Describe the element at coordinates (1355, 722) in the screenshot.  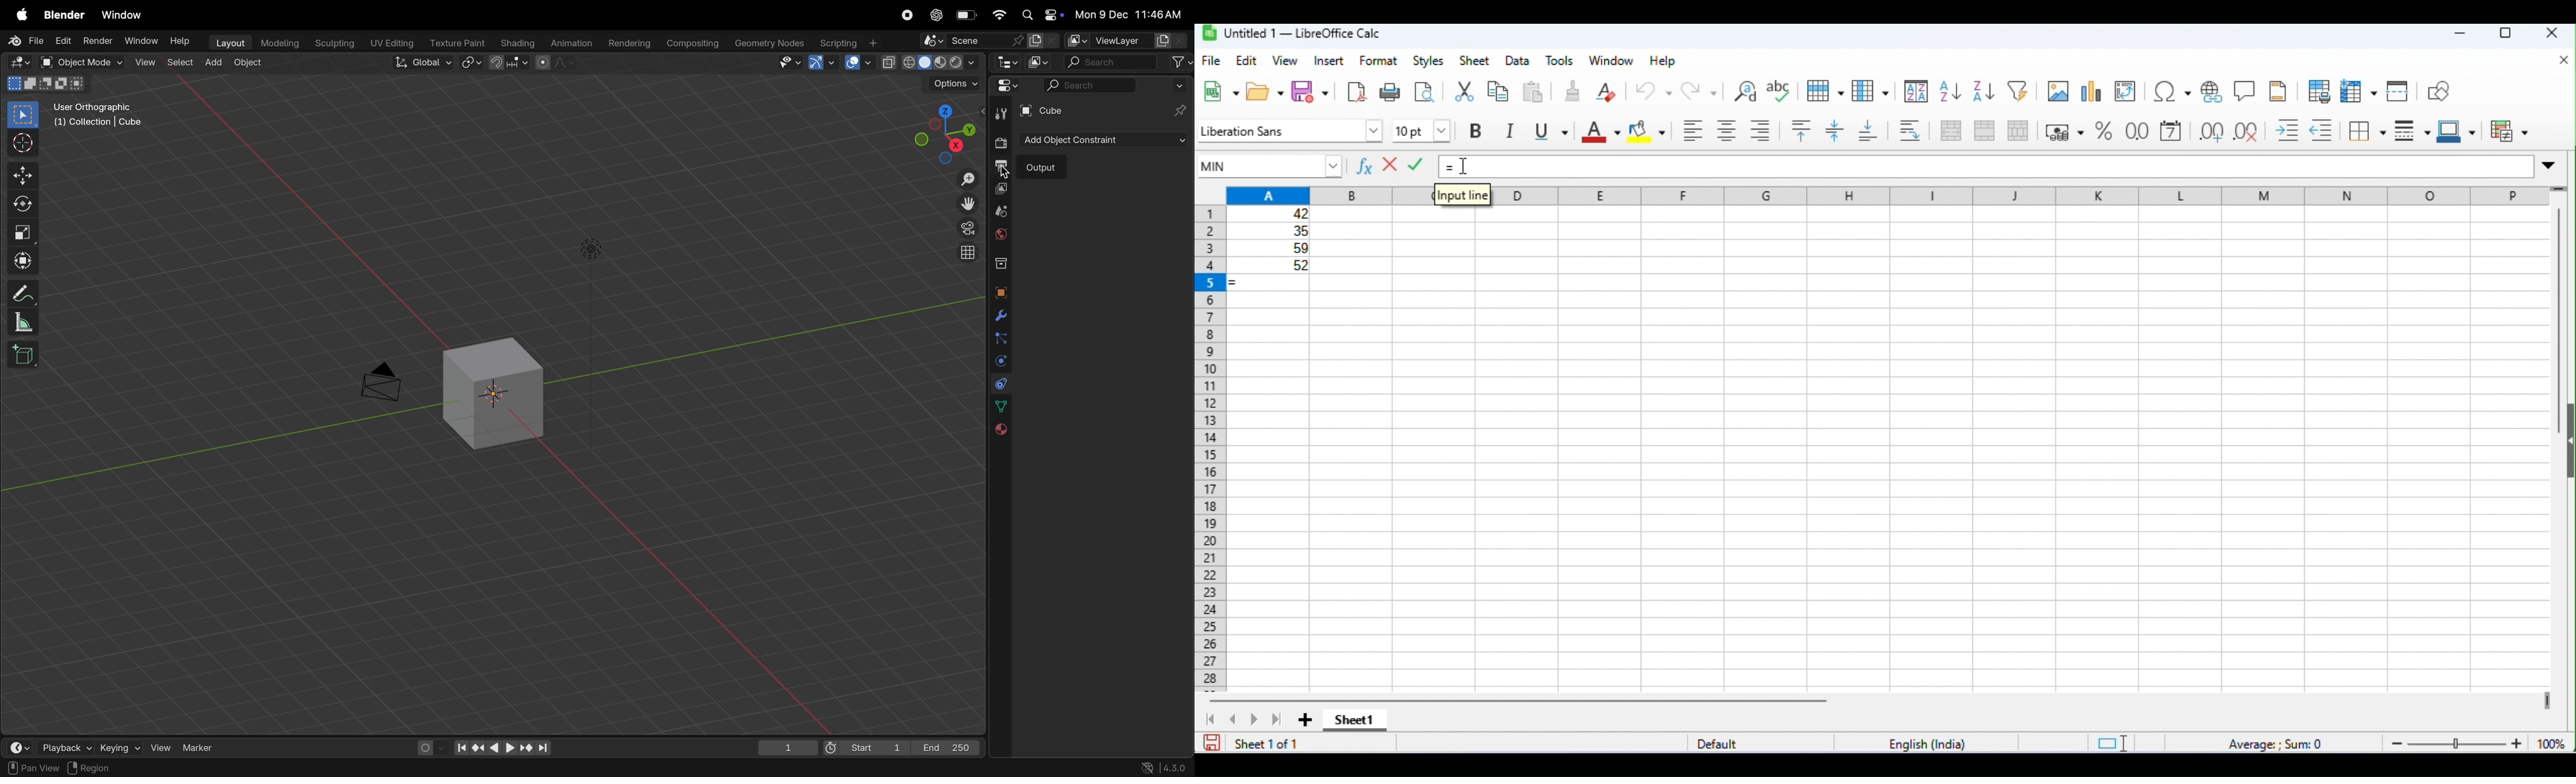
I see `sheet1` at that location.